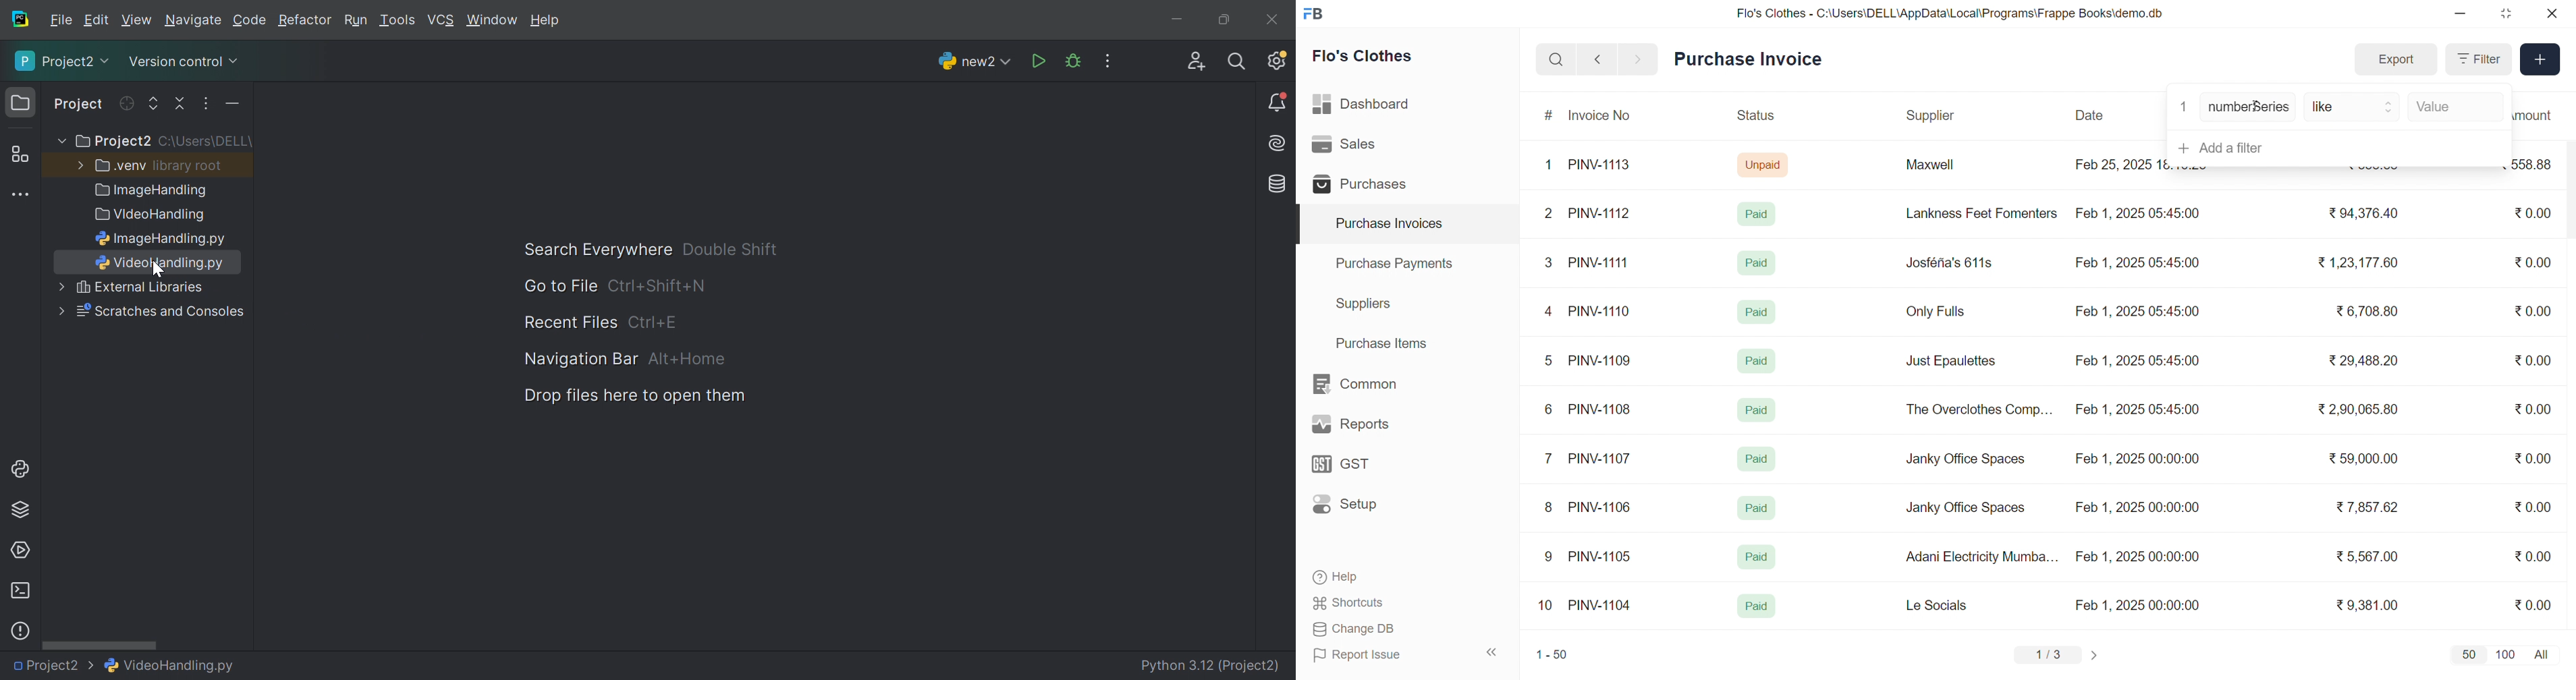 The image size is (2576, 700). Describe the element at coordinates (1549, 509) in the screenshot. I see `8` at that location.